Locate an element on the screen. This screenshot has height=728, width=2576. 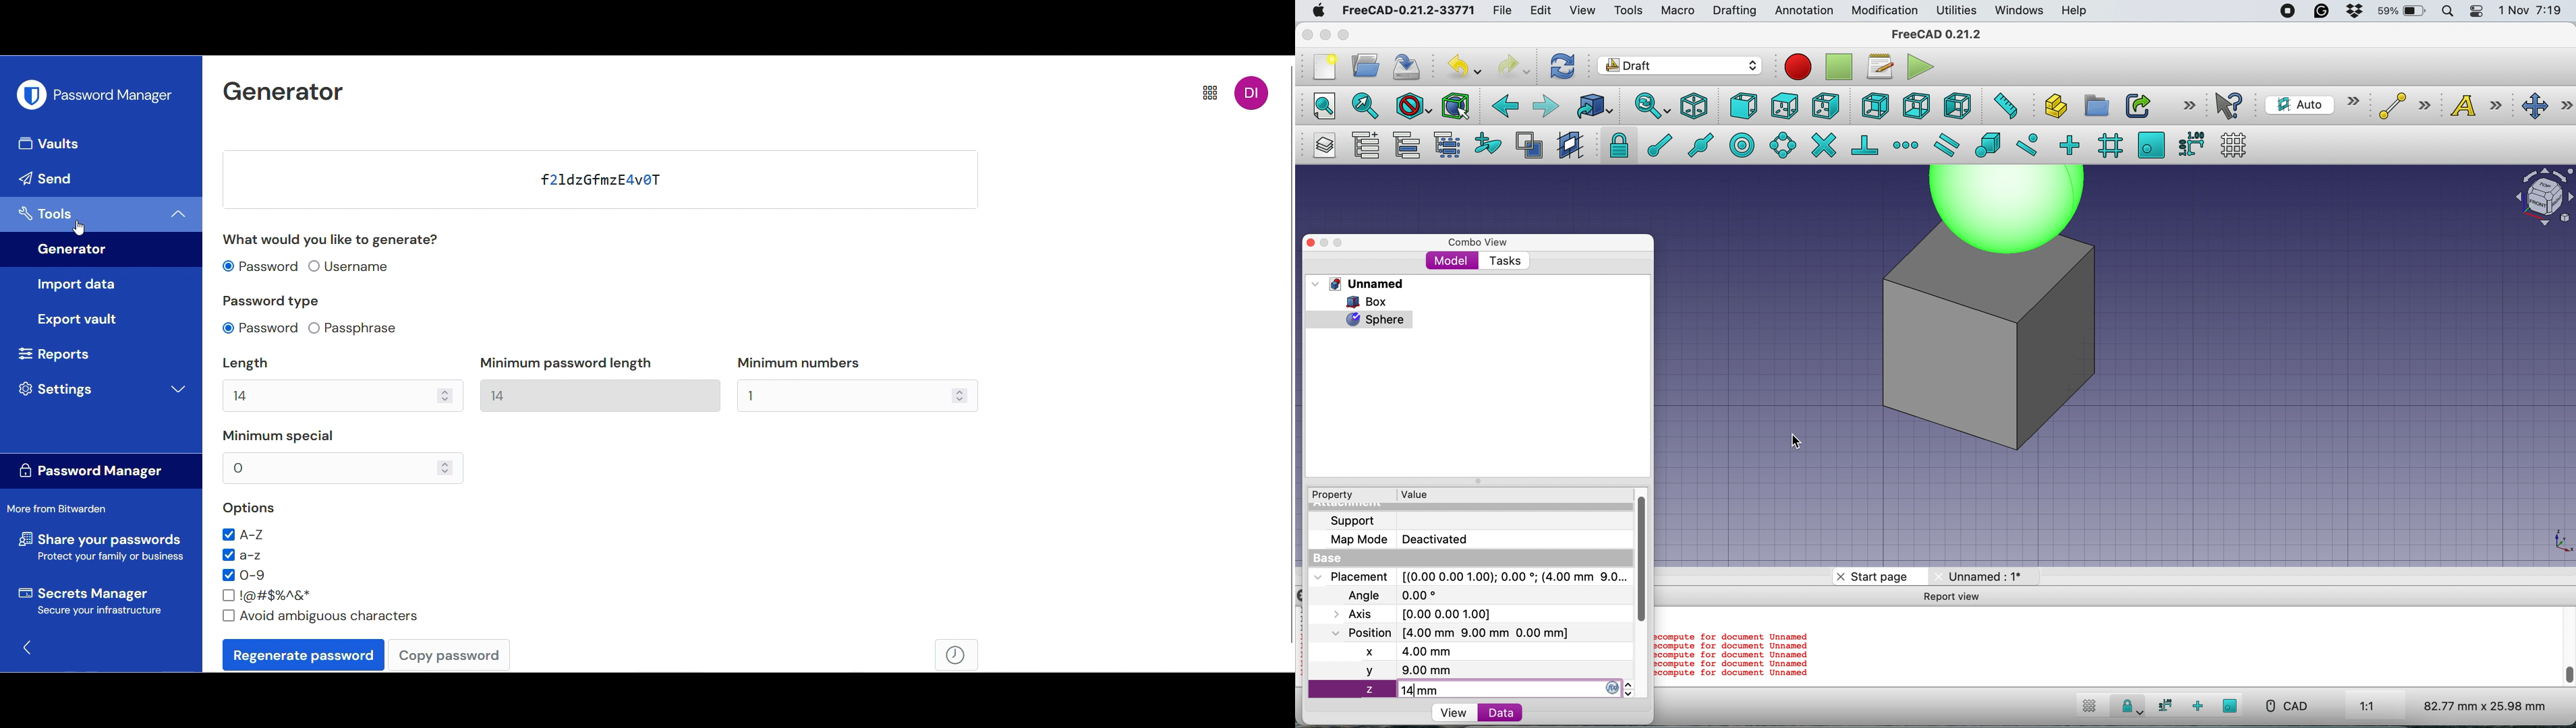
snap special is located at coordinates (1987, 145).